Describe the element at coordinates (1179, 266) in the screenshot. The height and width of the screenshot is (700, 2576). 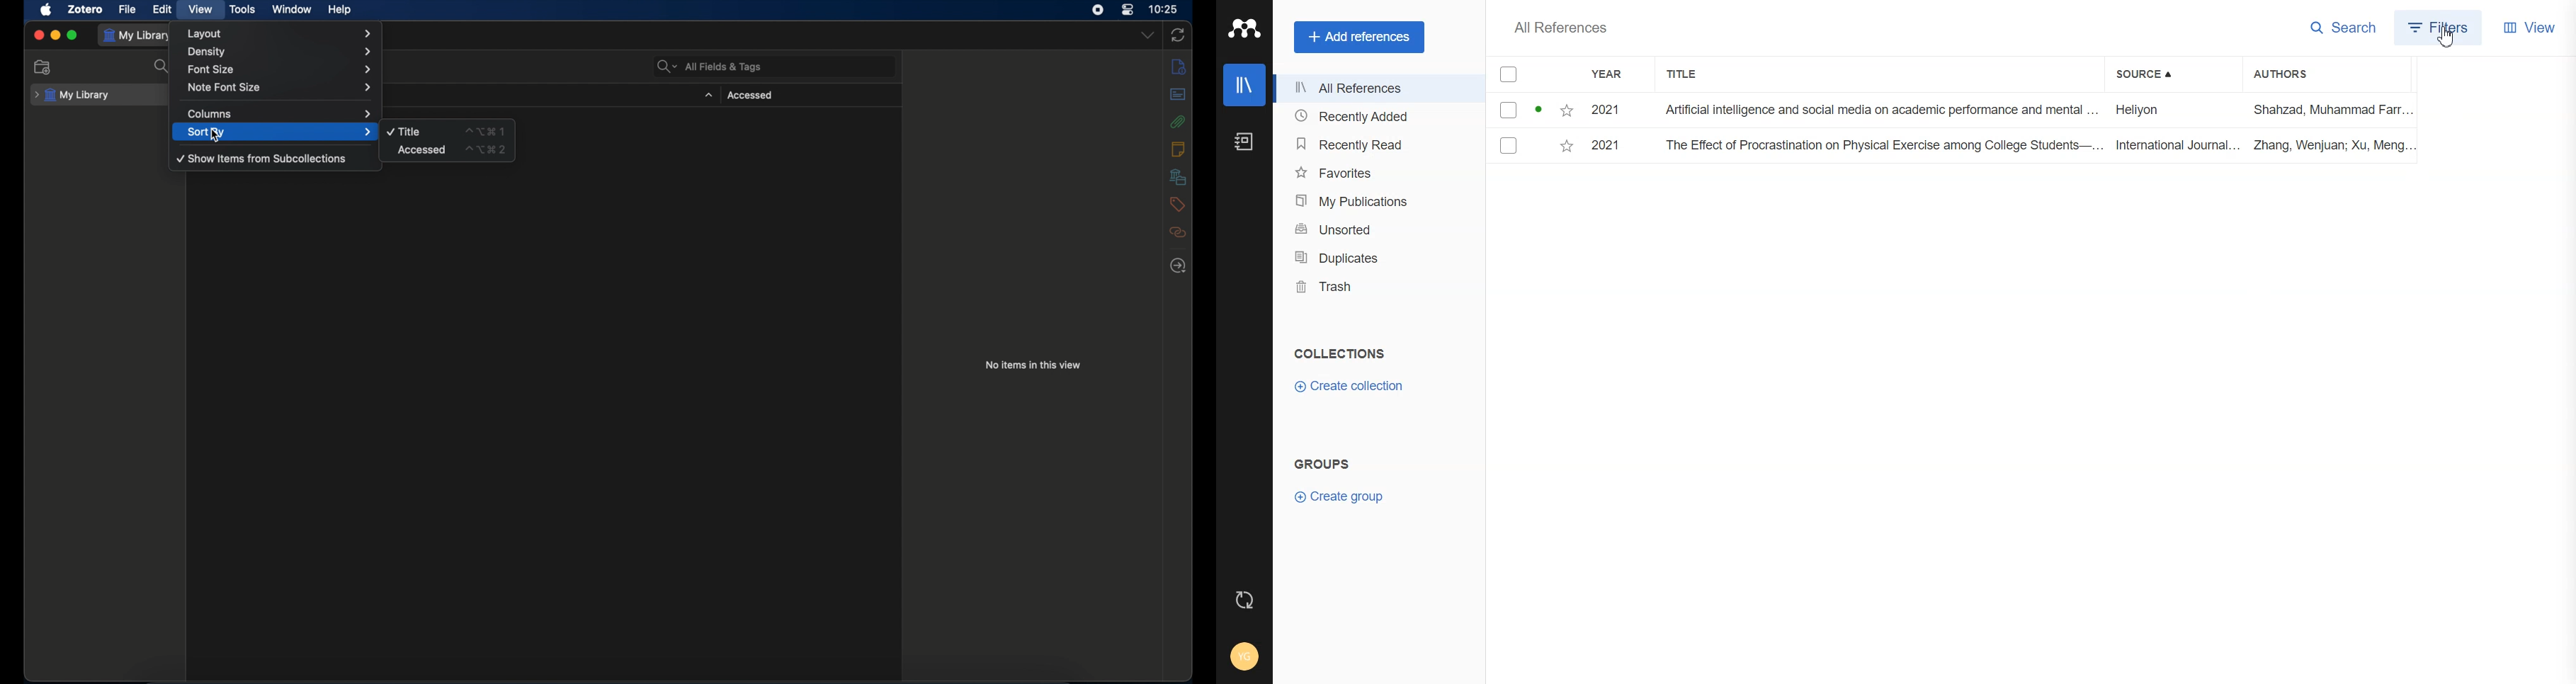
I see `locate` at that location.